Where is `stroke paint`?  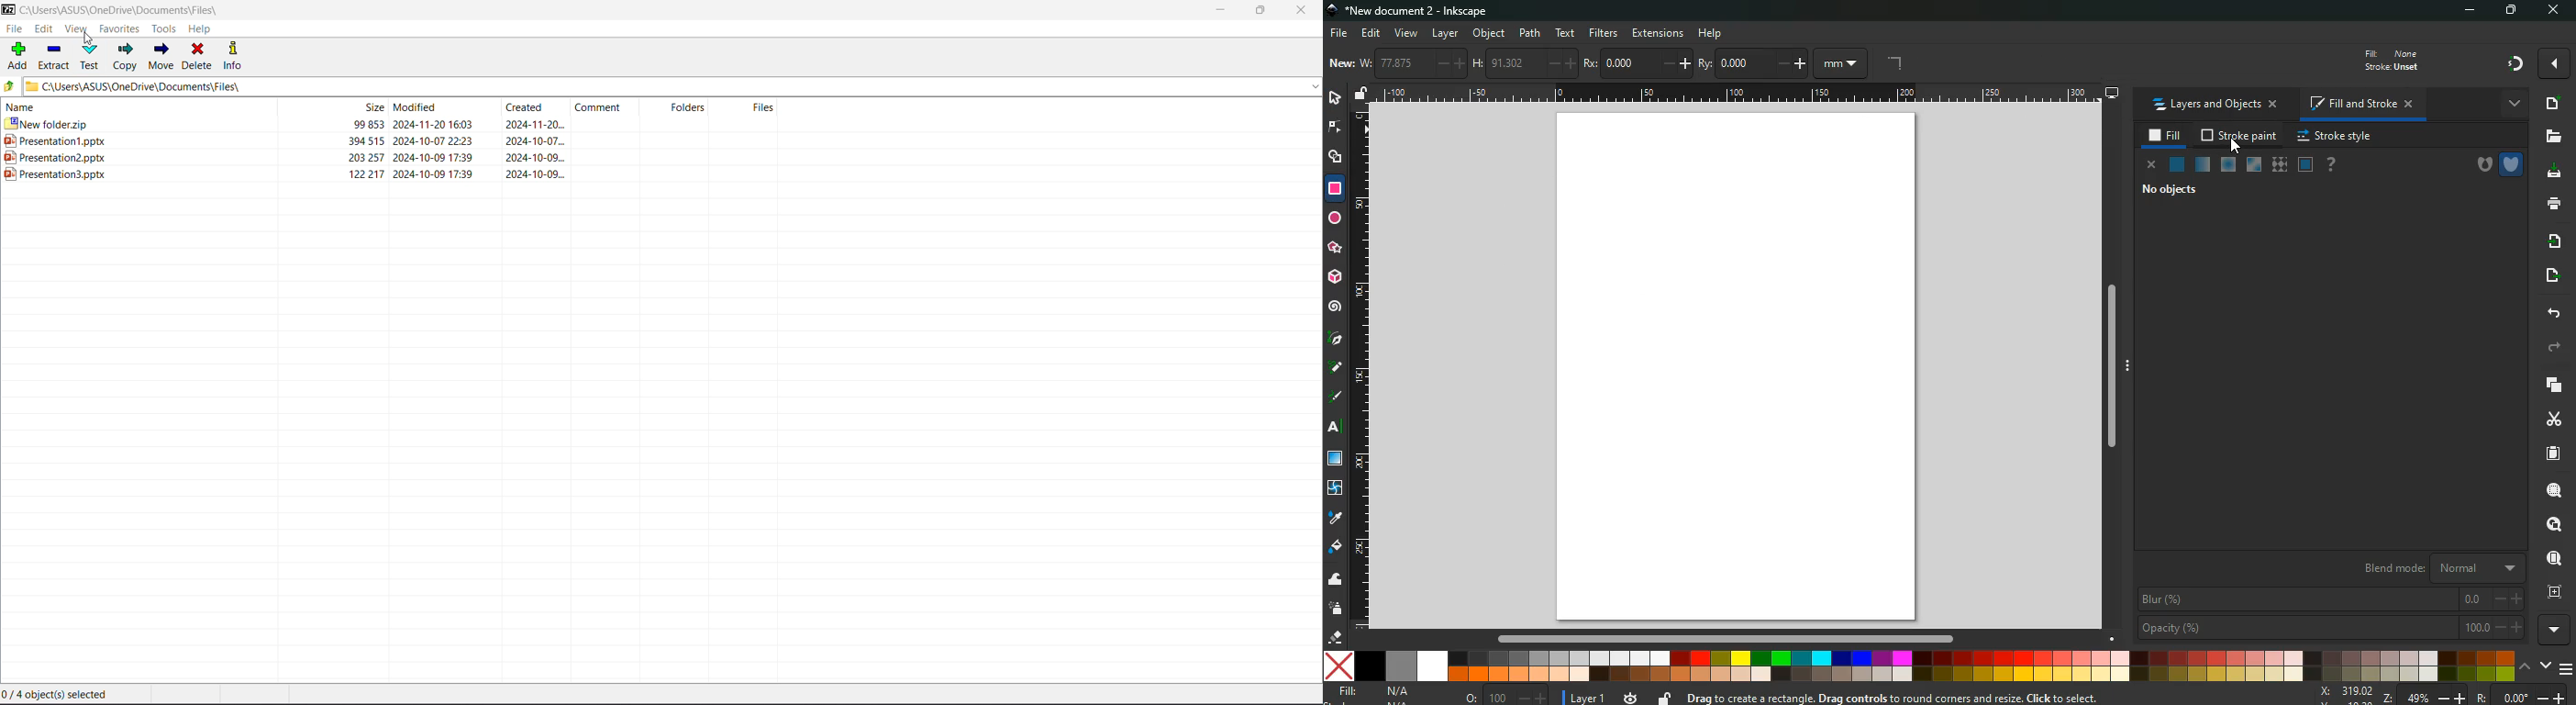 stroke paint is located at coordinates (2239, 136).